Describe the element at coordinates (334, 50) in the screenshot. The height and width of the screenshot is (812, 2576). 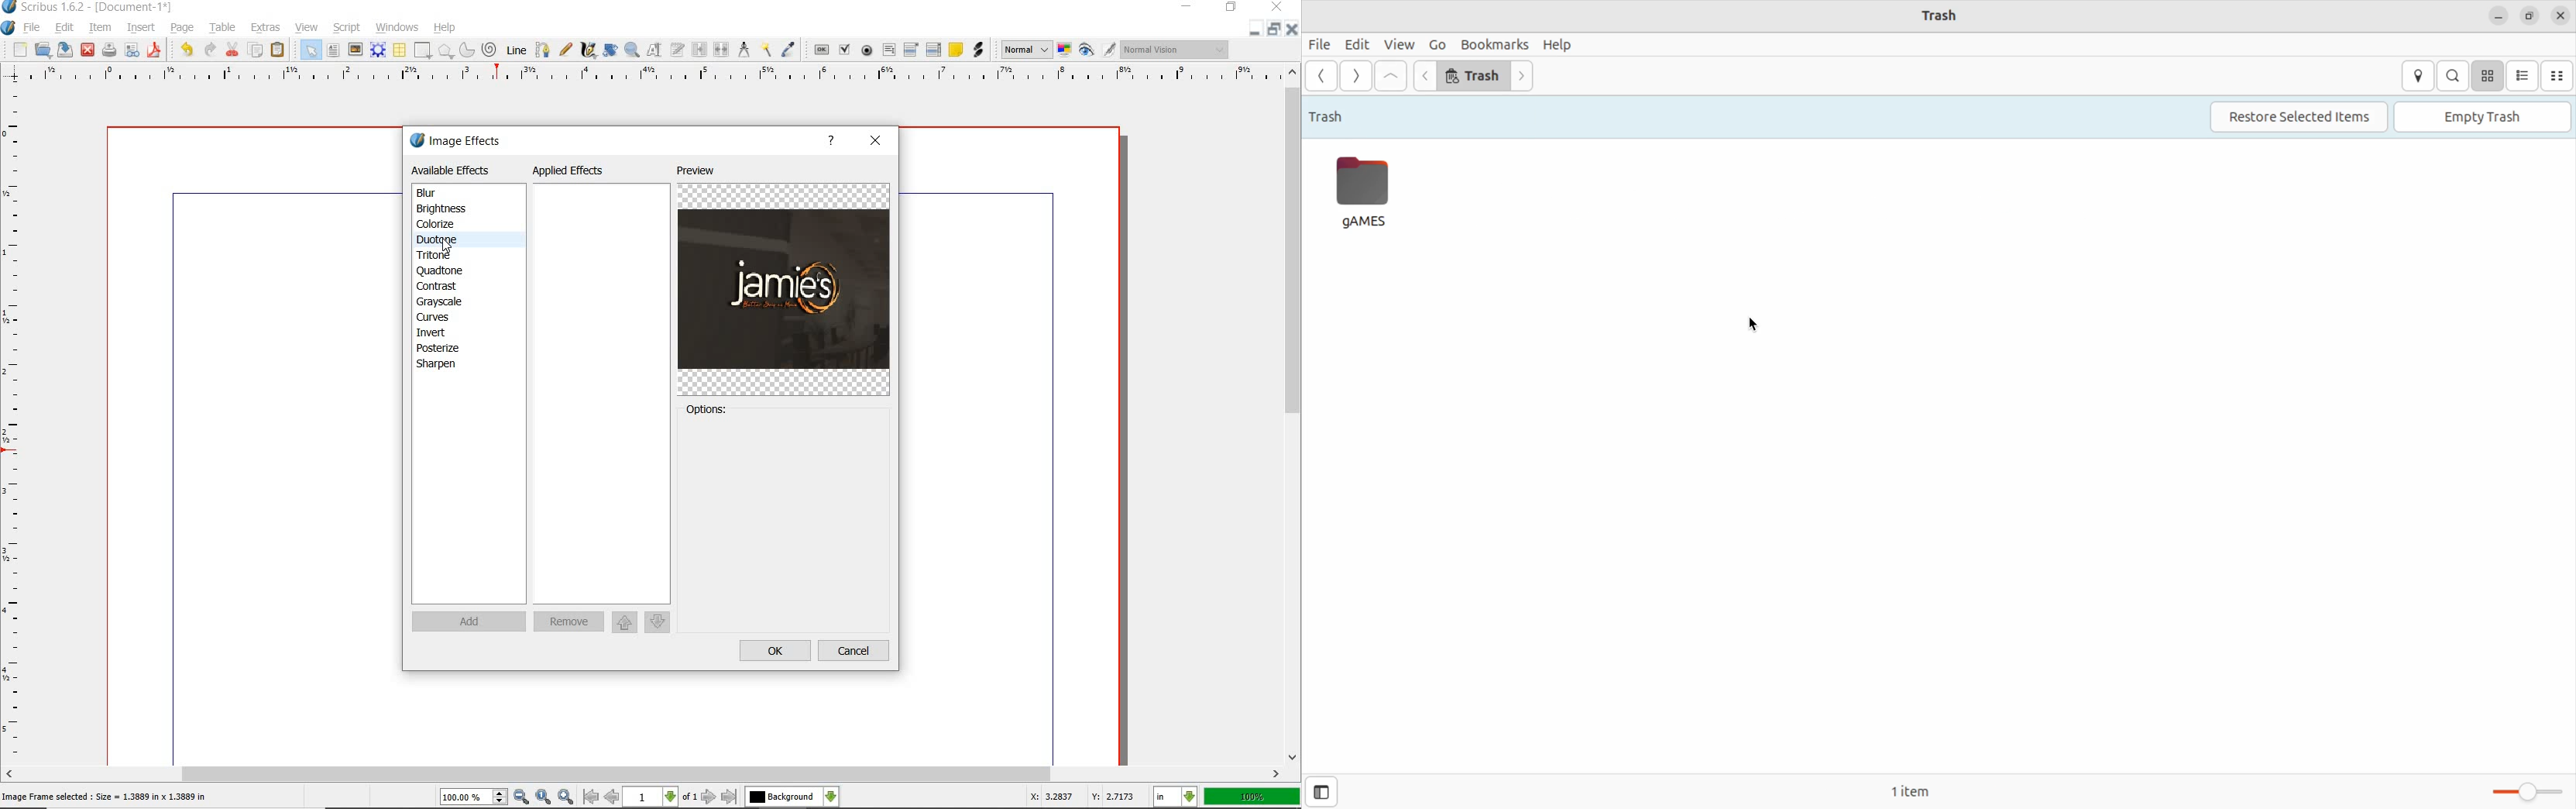
I see `text frame` at that location.